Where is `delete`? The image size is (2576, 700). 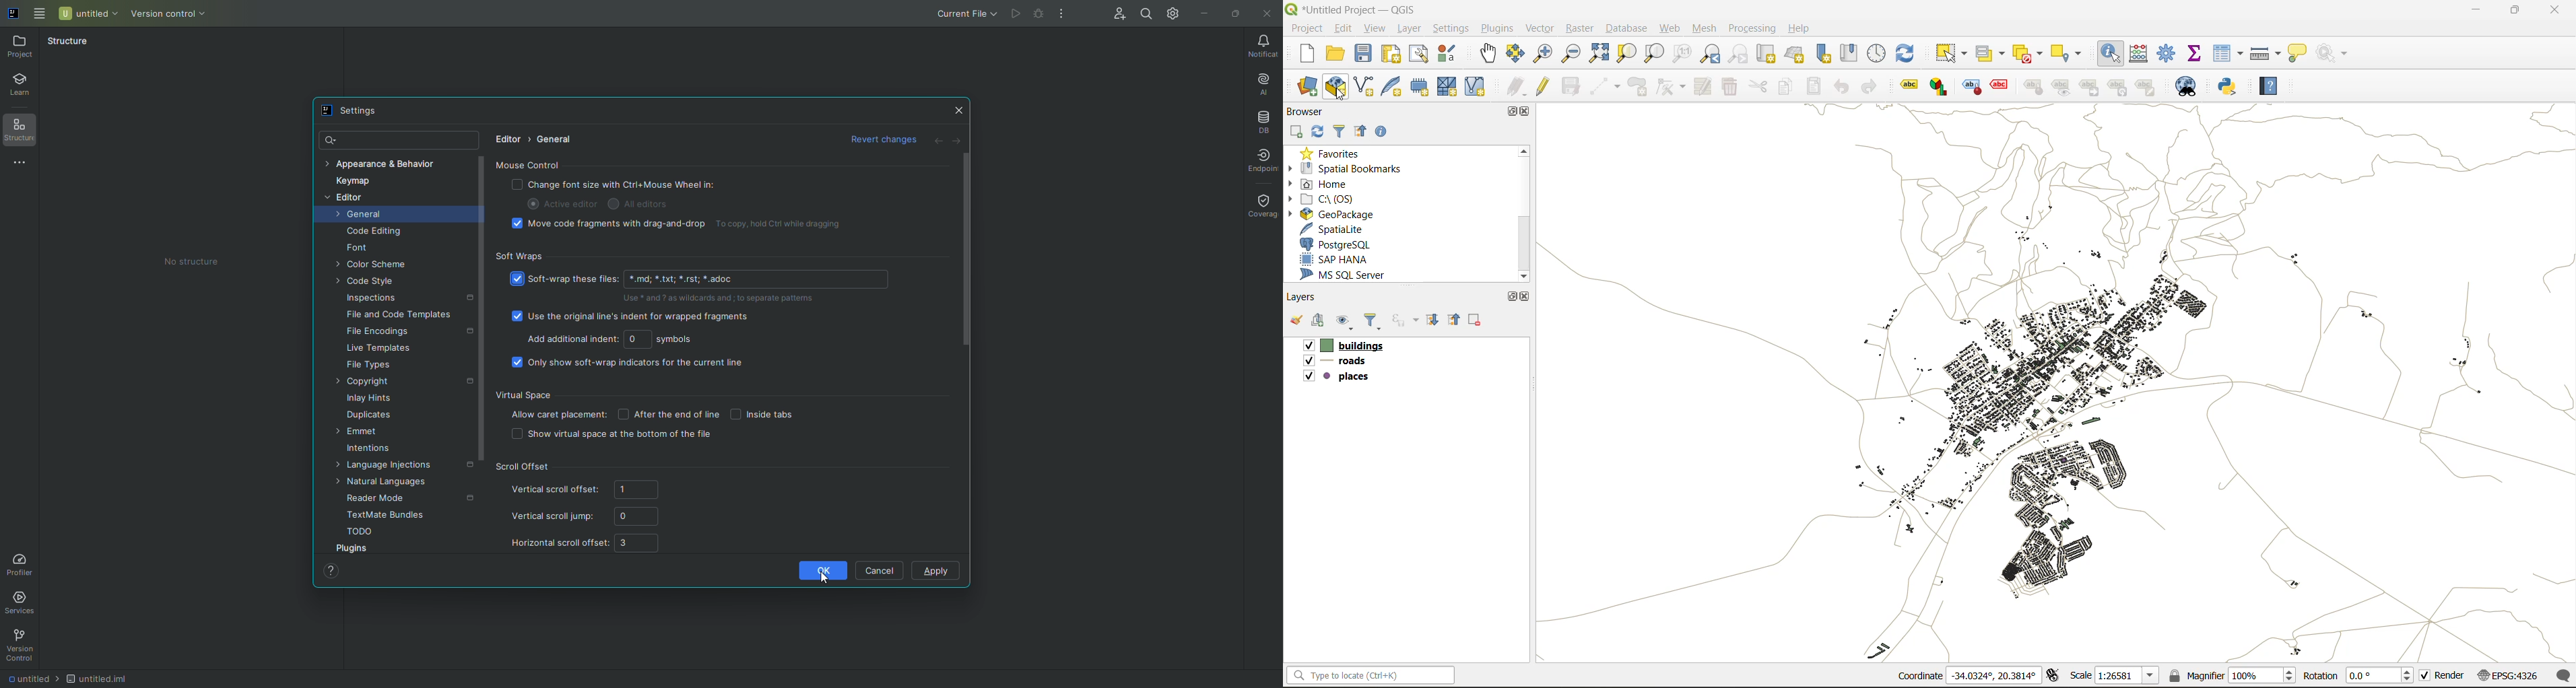 delete is located at coordinates (1731, 89).